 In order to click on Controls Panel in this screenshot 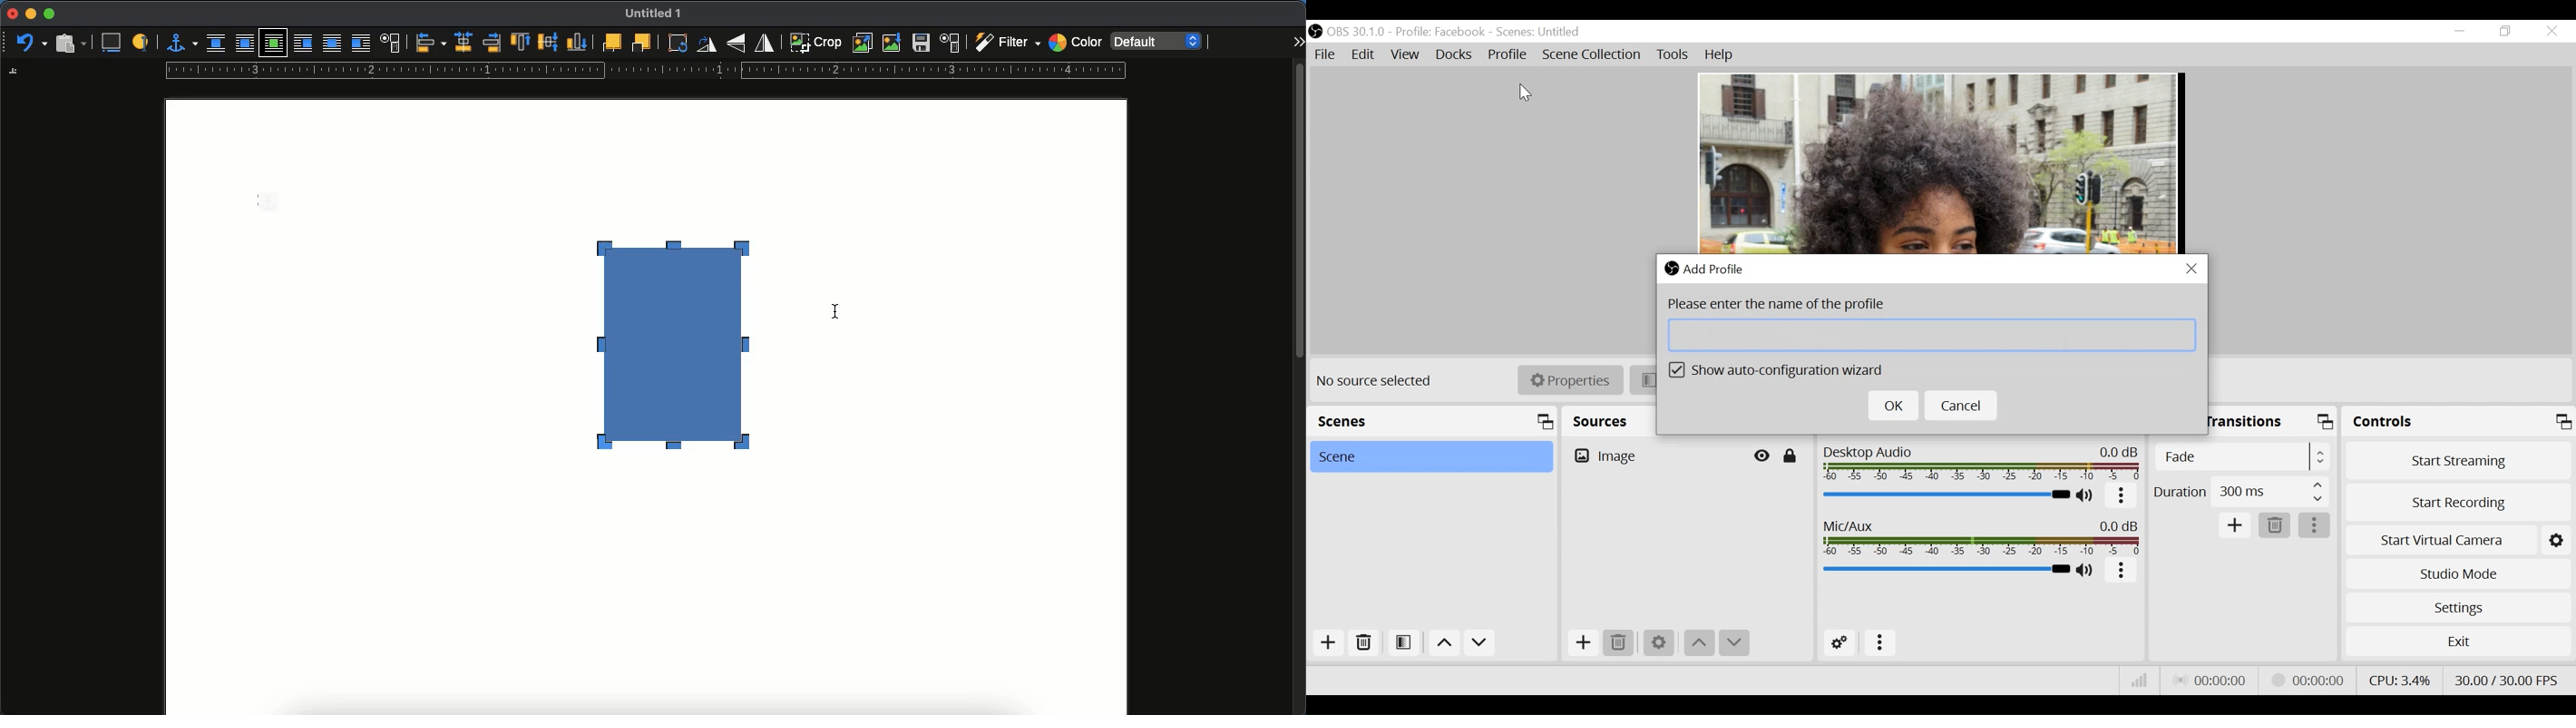, I will do `click(2461, 422)`.